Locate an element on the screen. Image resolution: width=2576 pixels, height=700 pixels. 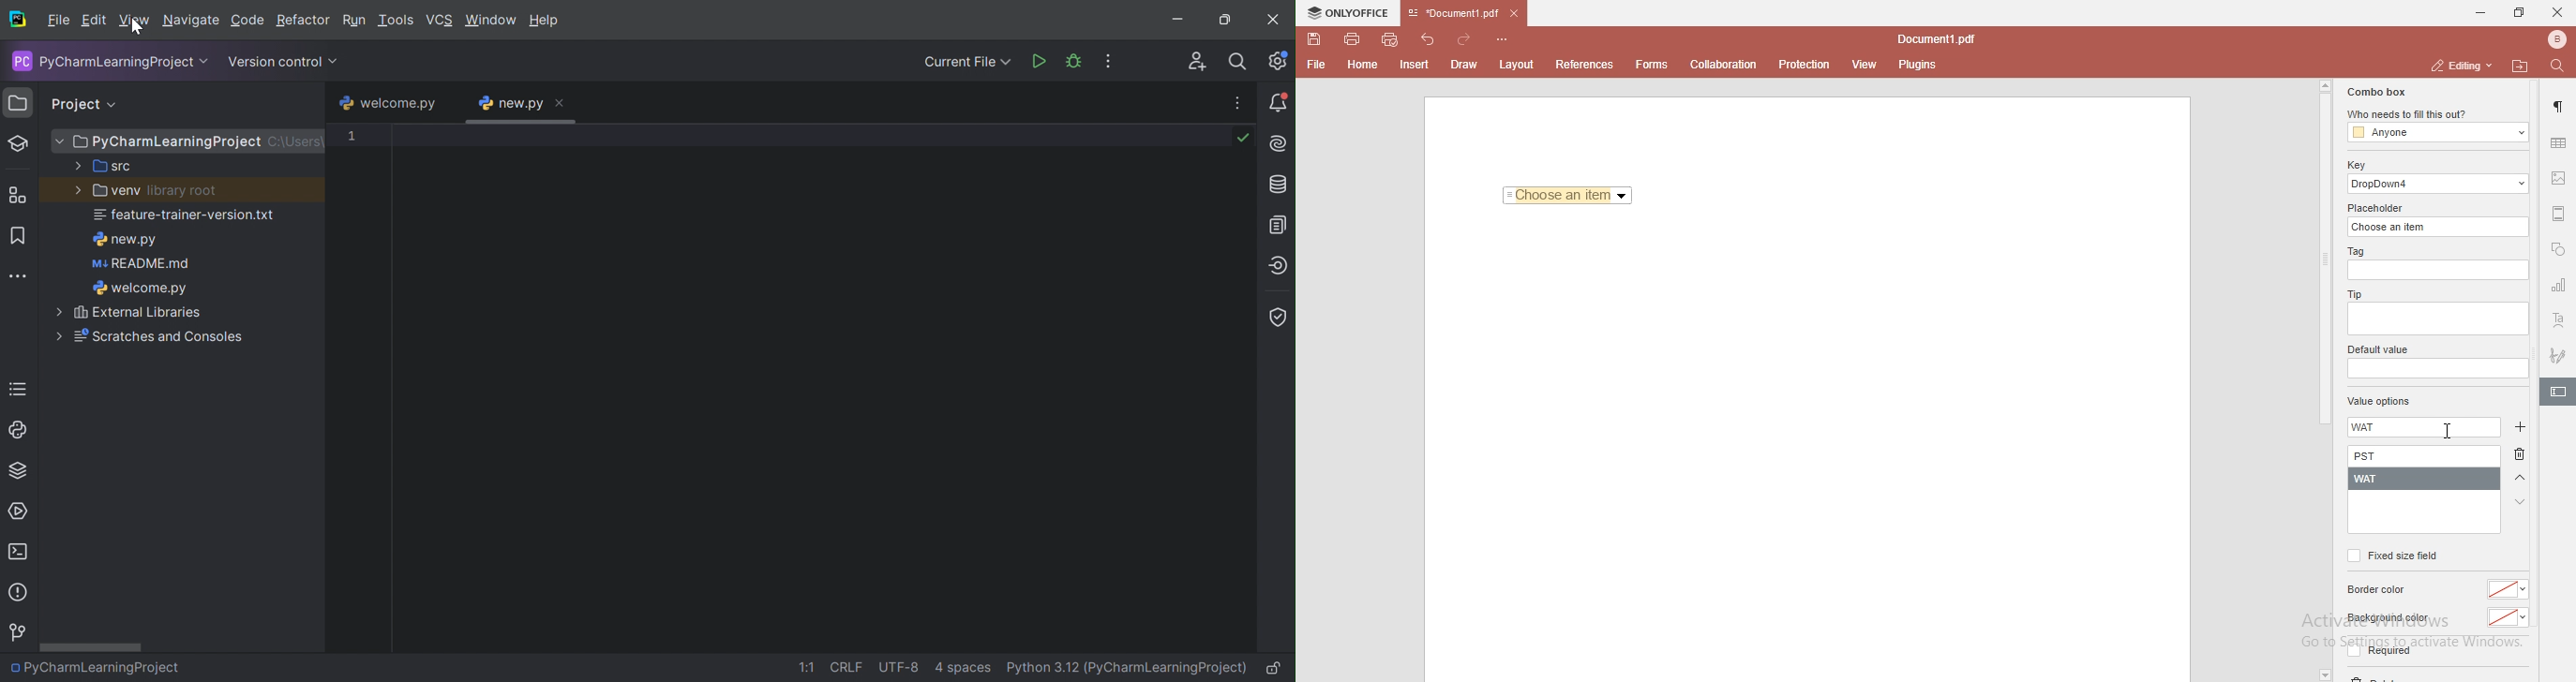
print is located at coordinates (1351, 37).